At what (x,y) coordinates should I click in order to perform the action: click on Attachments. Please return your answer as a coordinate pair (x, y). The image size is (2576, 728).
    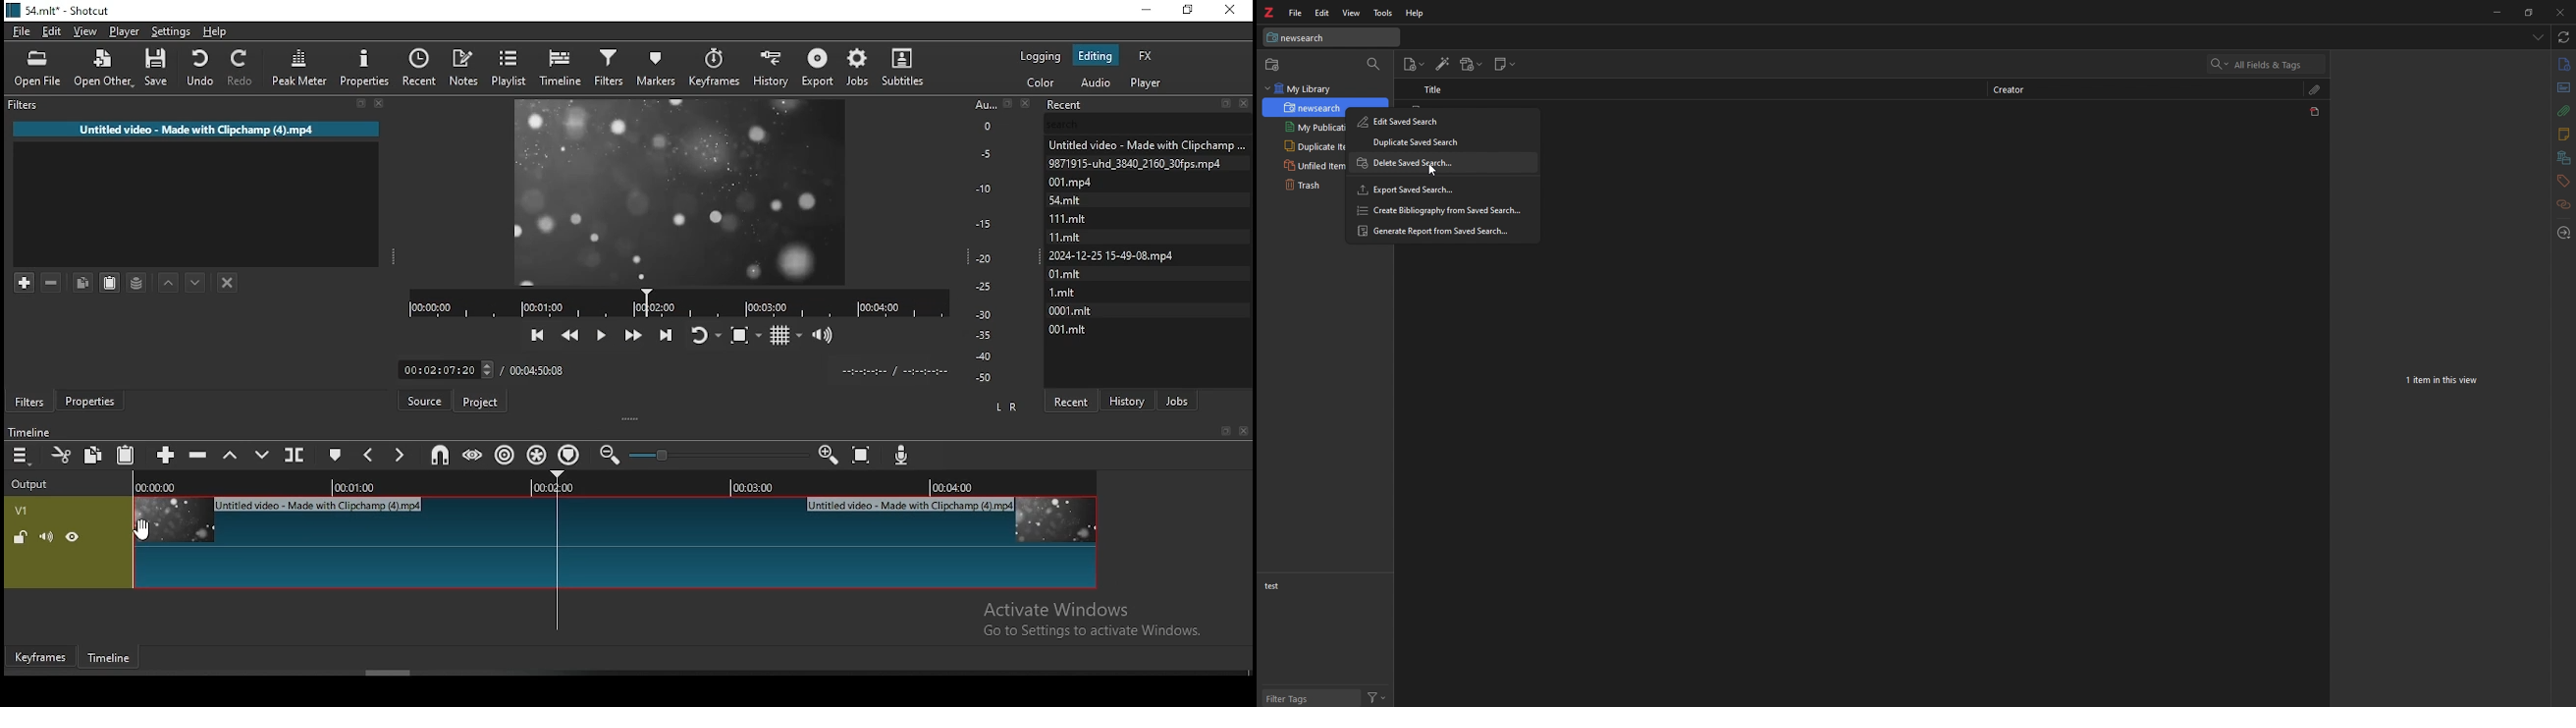
    Looking at the image, I should click on (2318, 90).